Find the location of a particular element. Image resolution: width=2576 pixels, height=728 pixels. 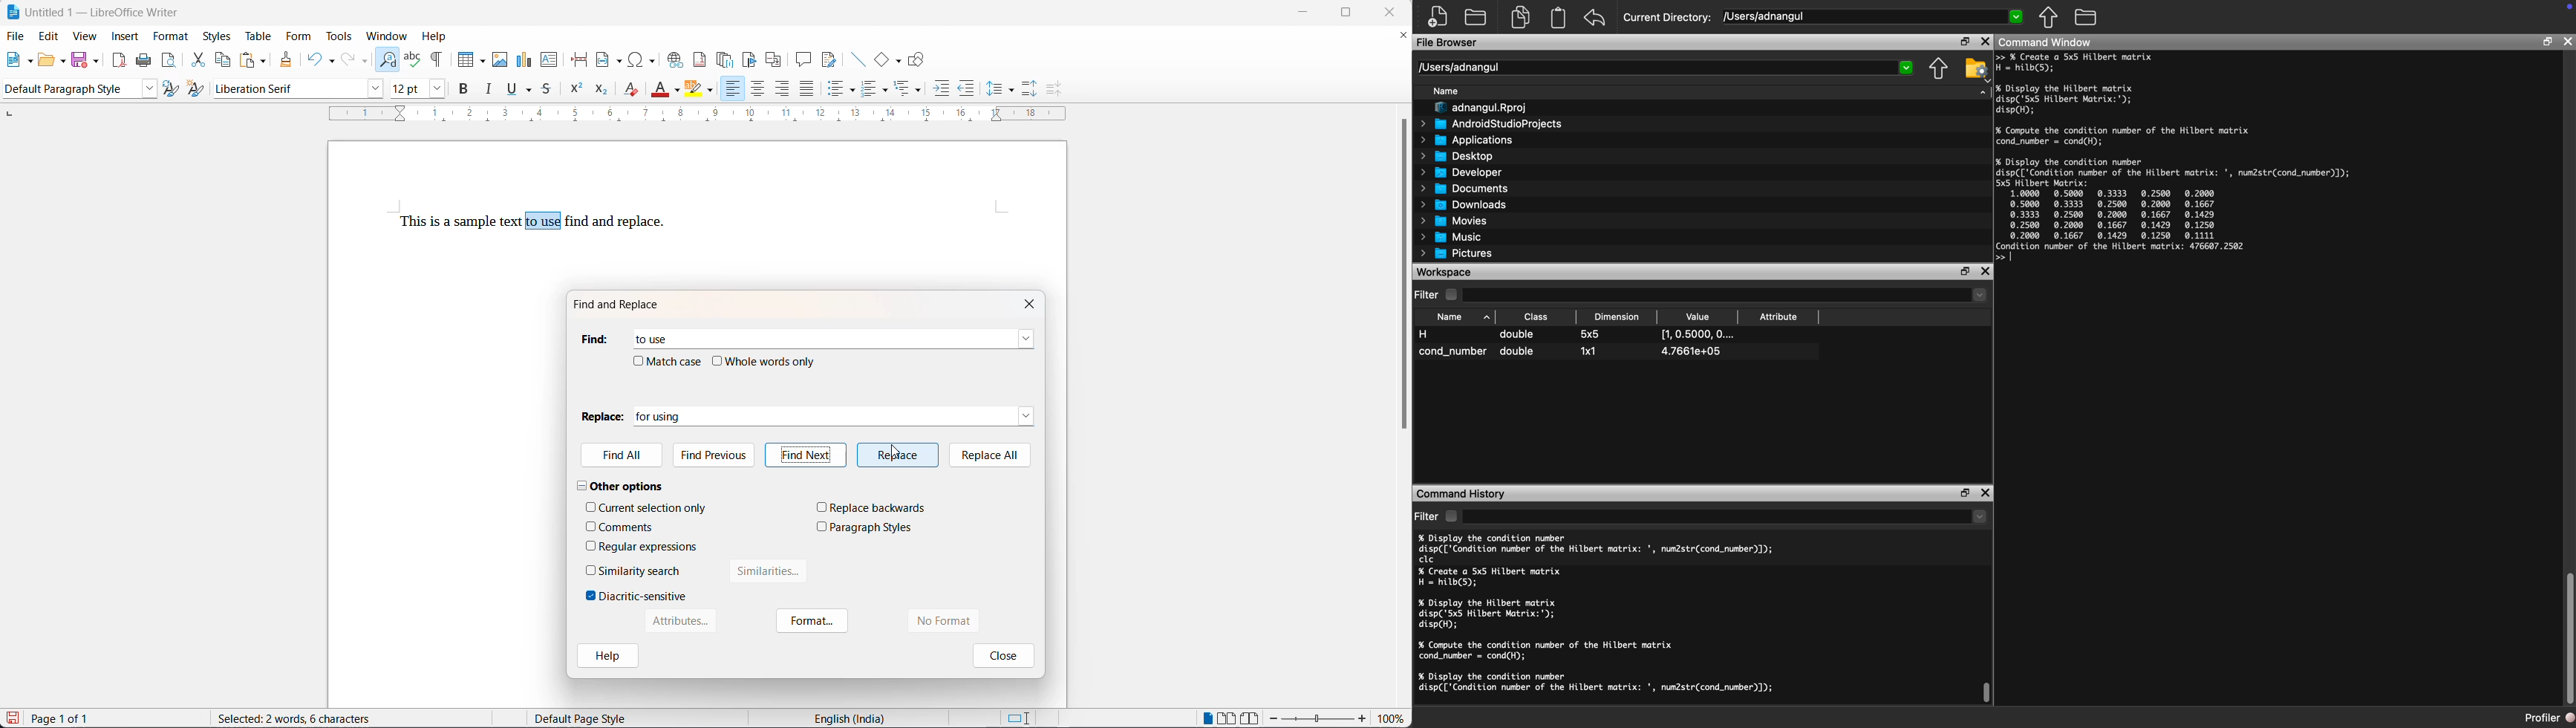

Command Window is located at coordinates (2048, 42).